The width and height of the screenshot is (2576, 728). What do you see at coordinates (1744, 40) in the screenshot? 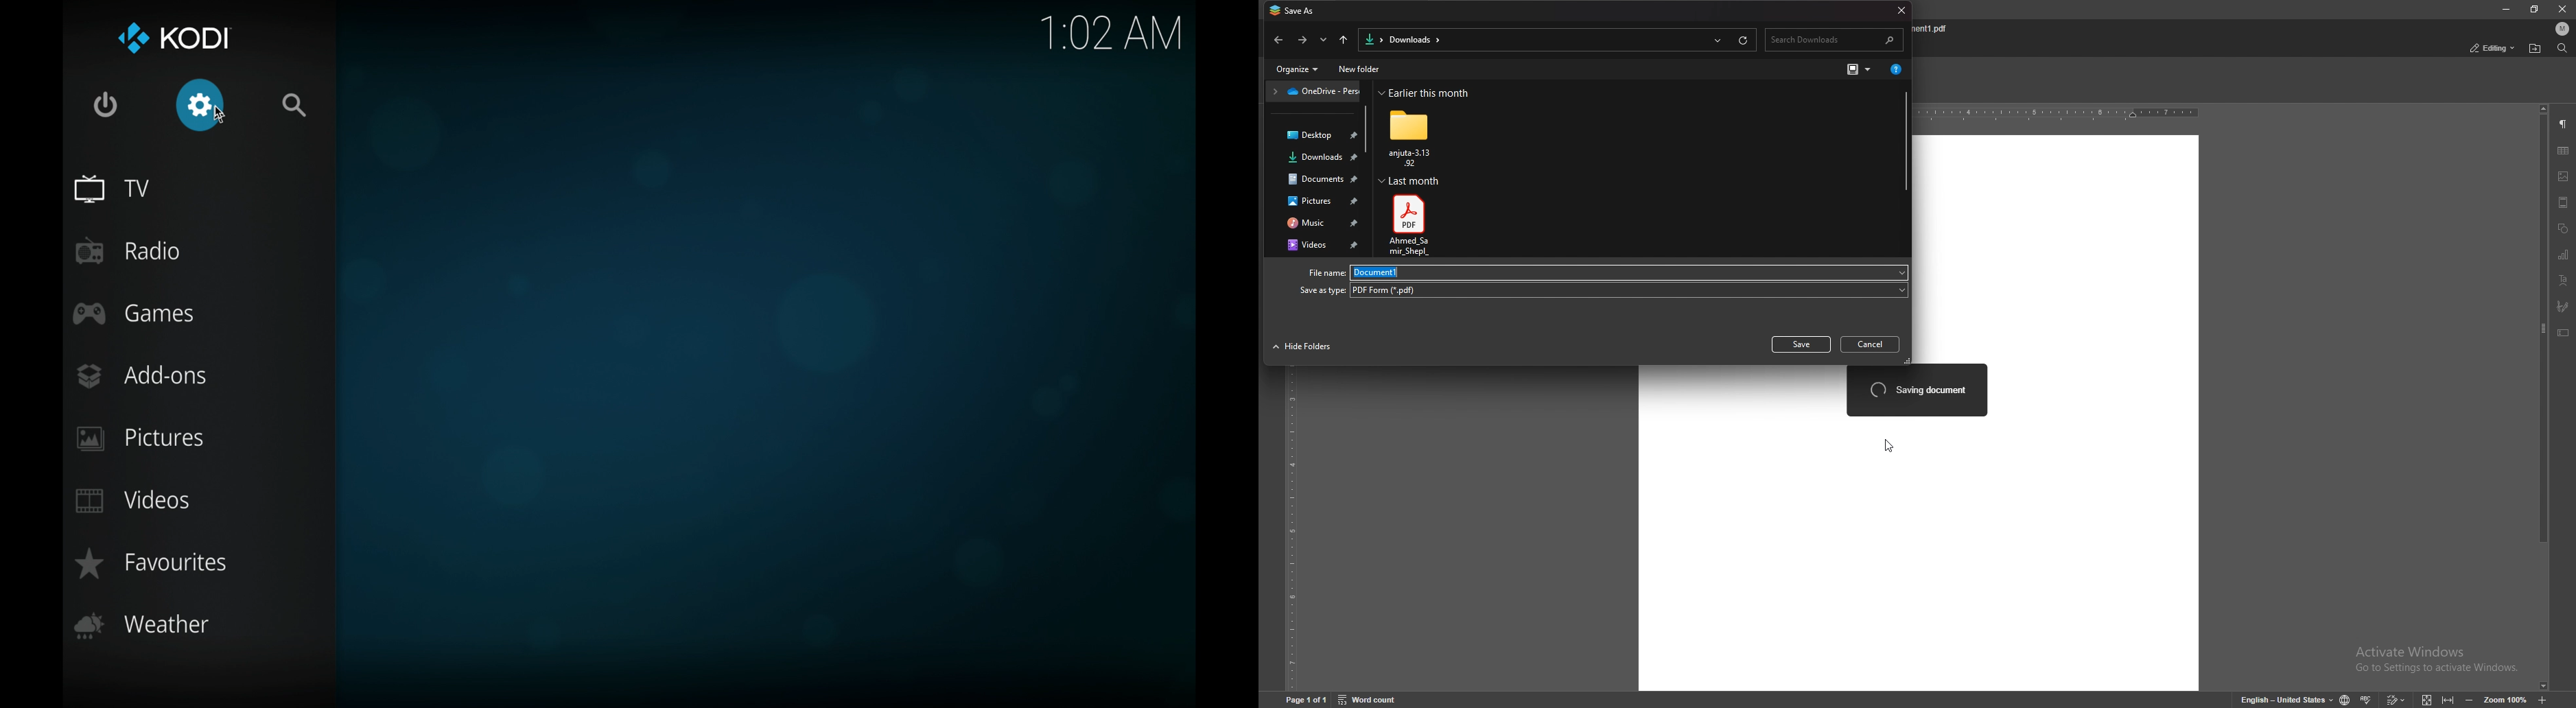
I see `refresh` at bounding box center [1744, 40].